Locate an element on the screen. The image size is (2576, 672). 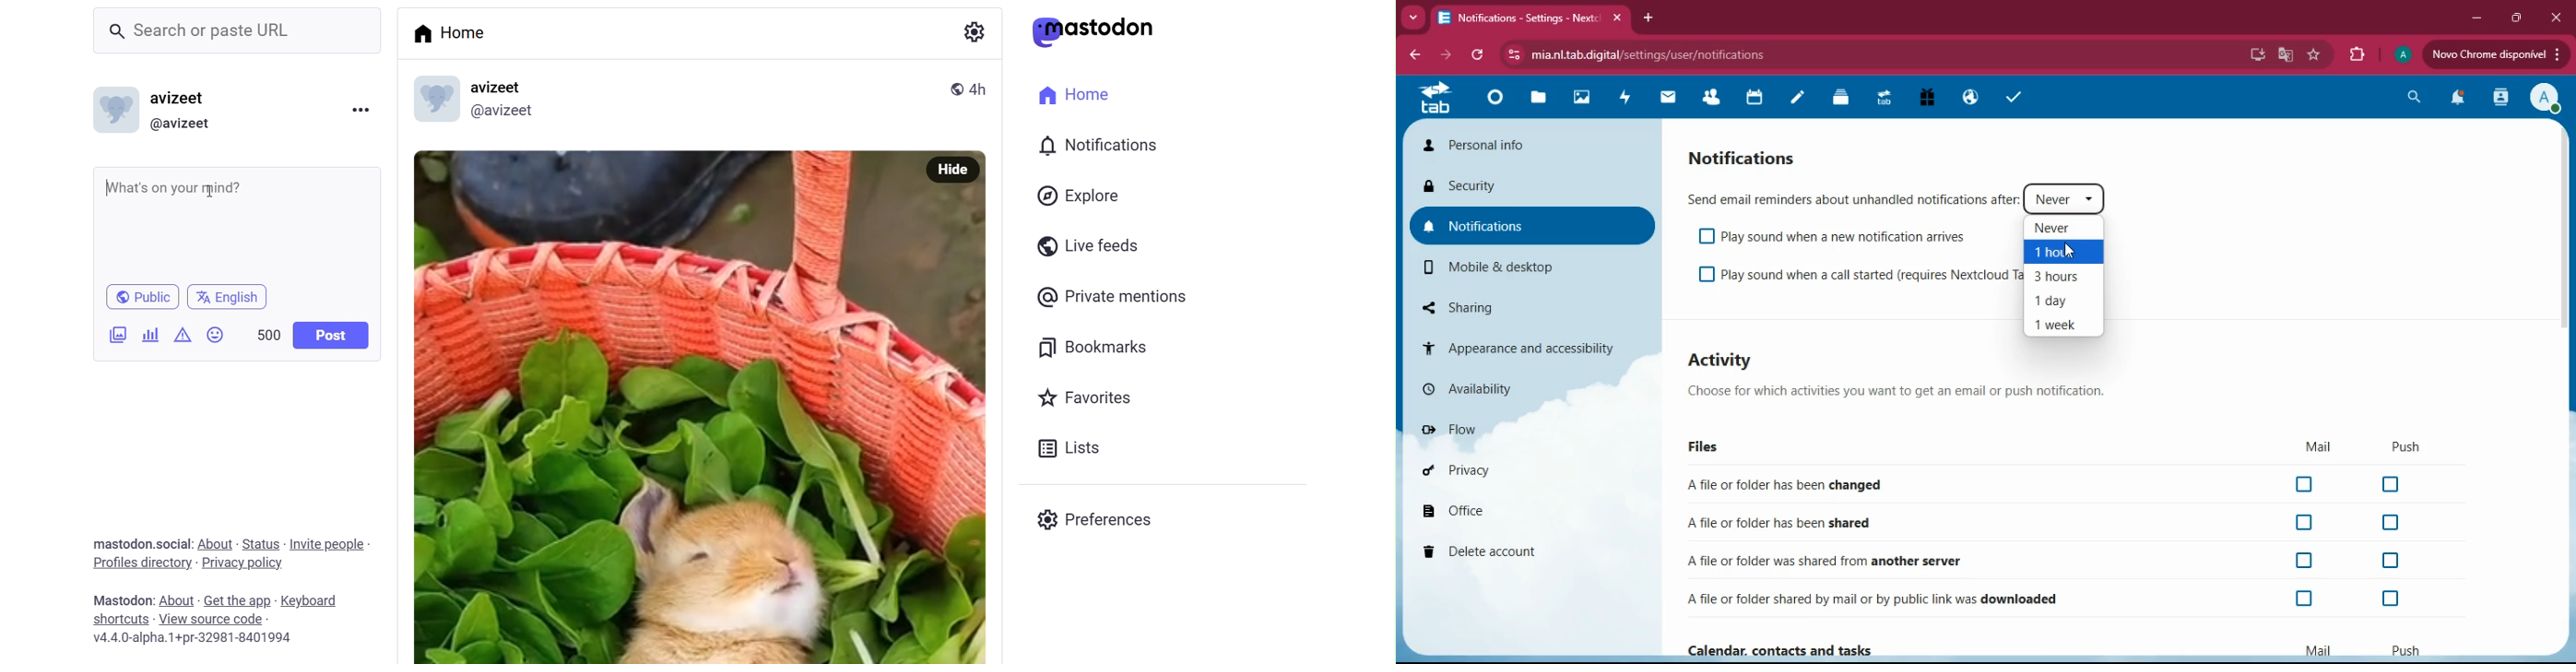
off is located at coordinates (2390, 560).